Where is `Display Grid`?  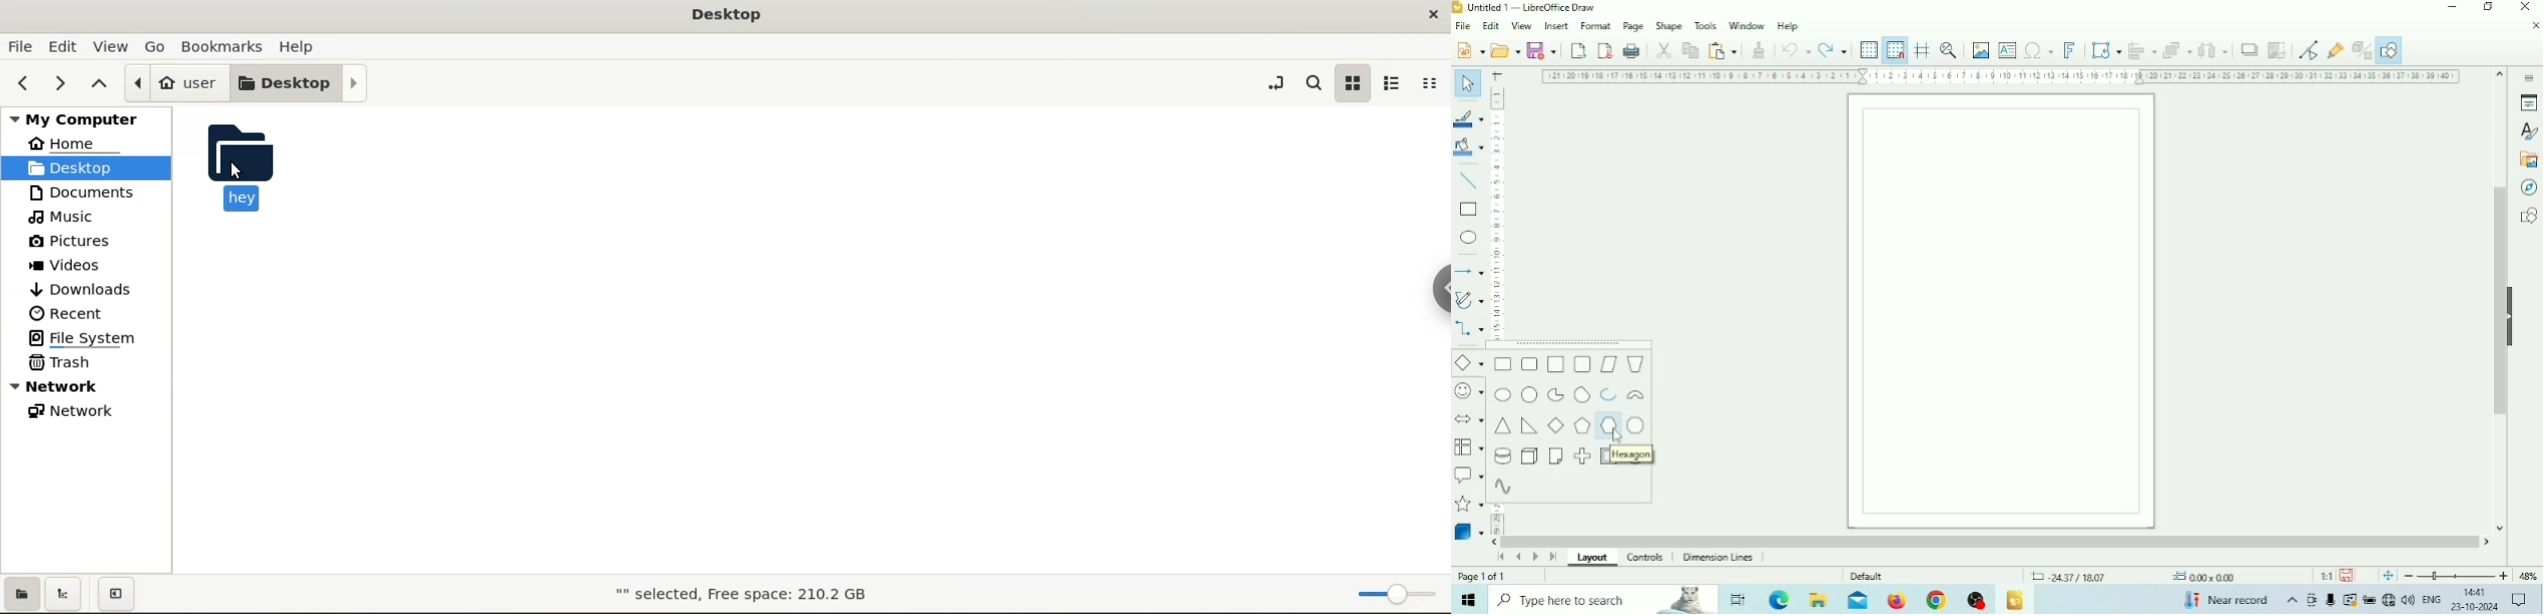
Display Grid is located at coordinates (1869, 51).